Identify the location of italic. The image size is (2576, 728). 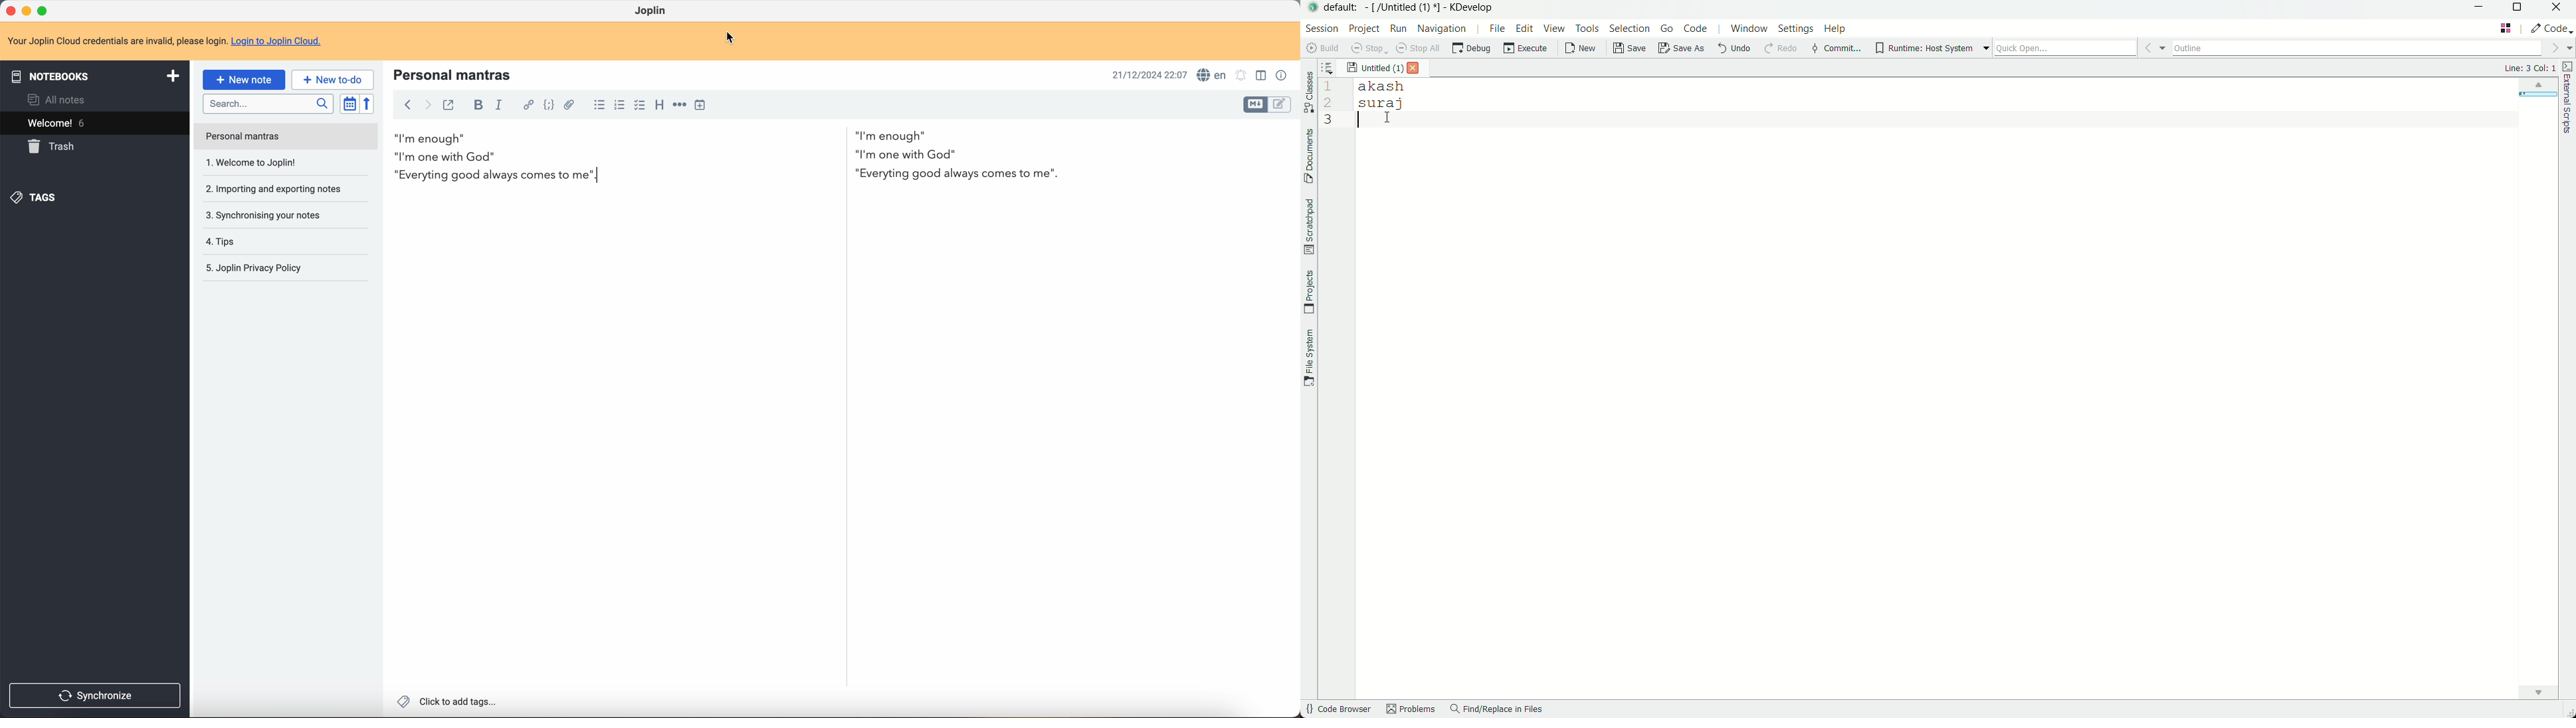
(501, 106).